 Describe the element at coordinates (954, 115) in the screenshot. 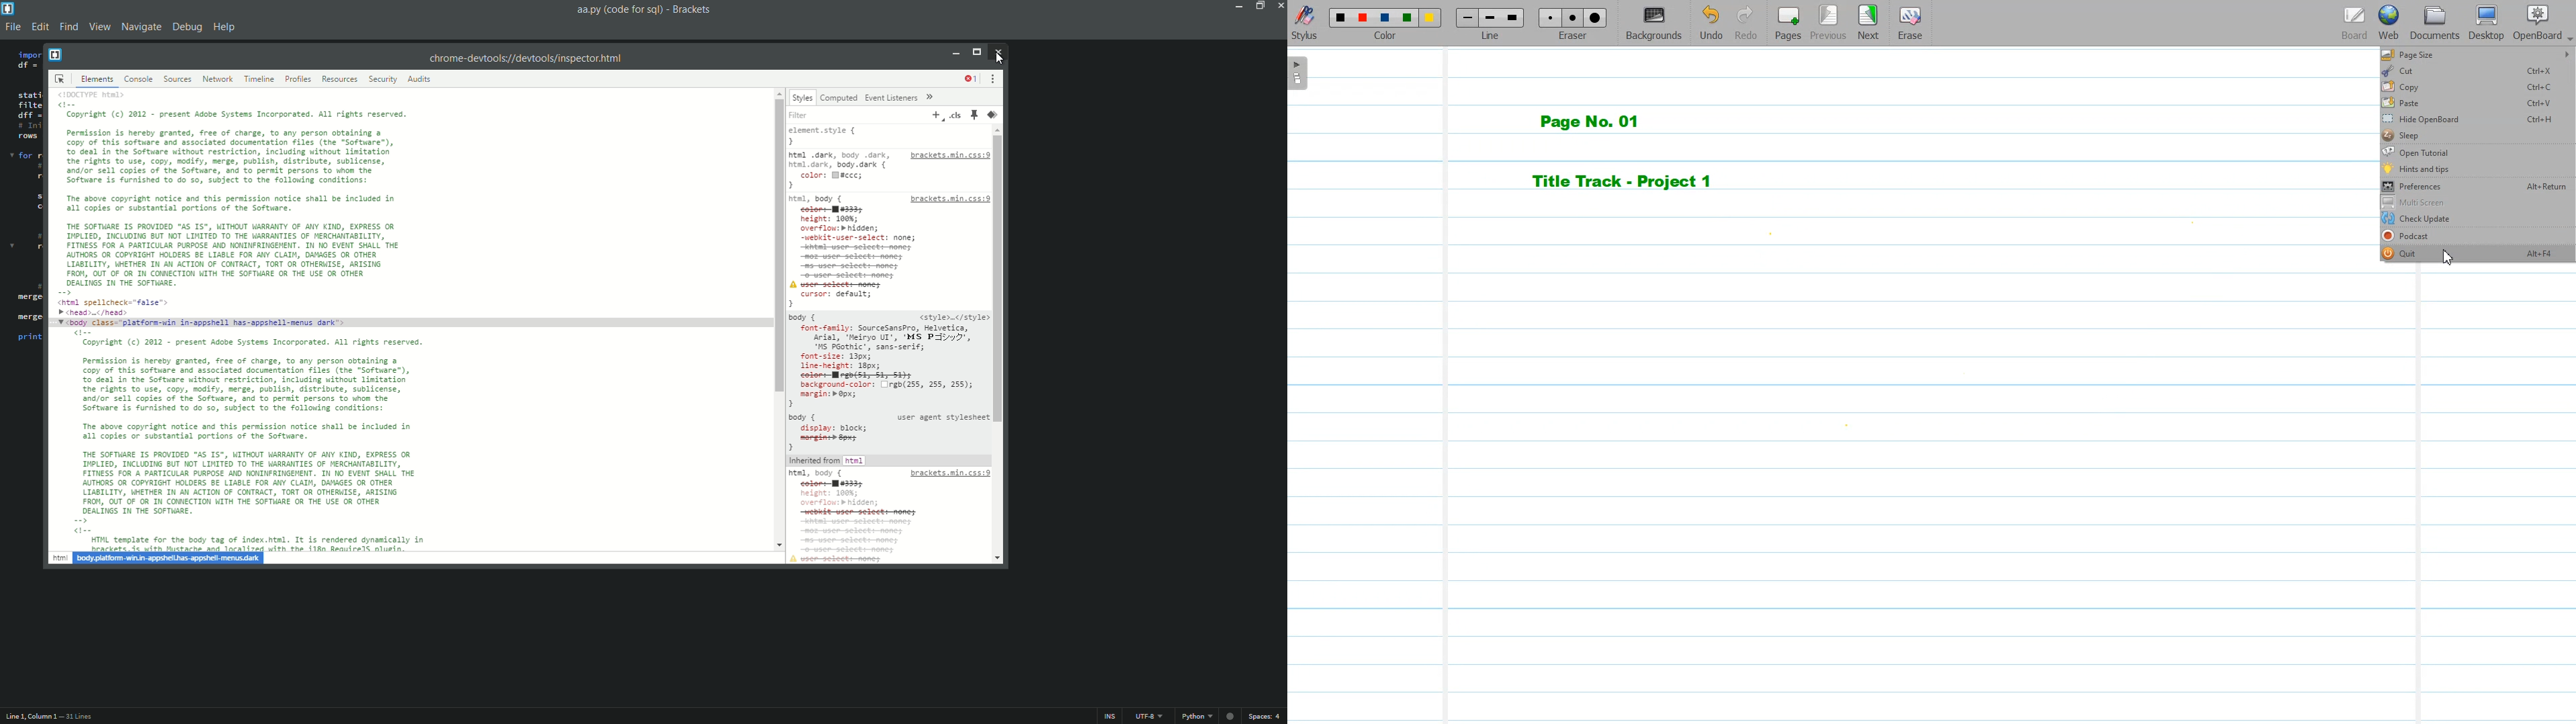

I see `element classes` at that location.